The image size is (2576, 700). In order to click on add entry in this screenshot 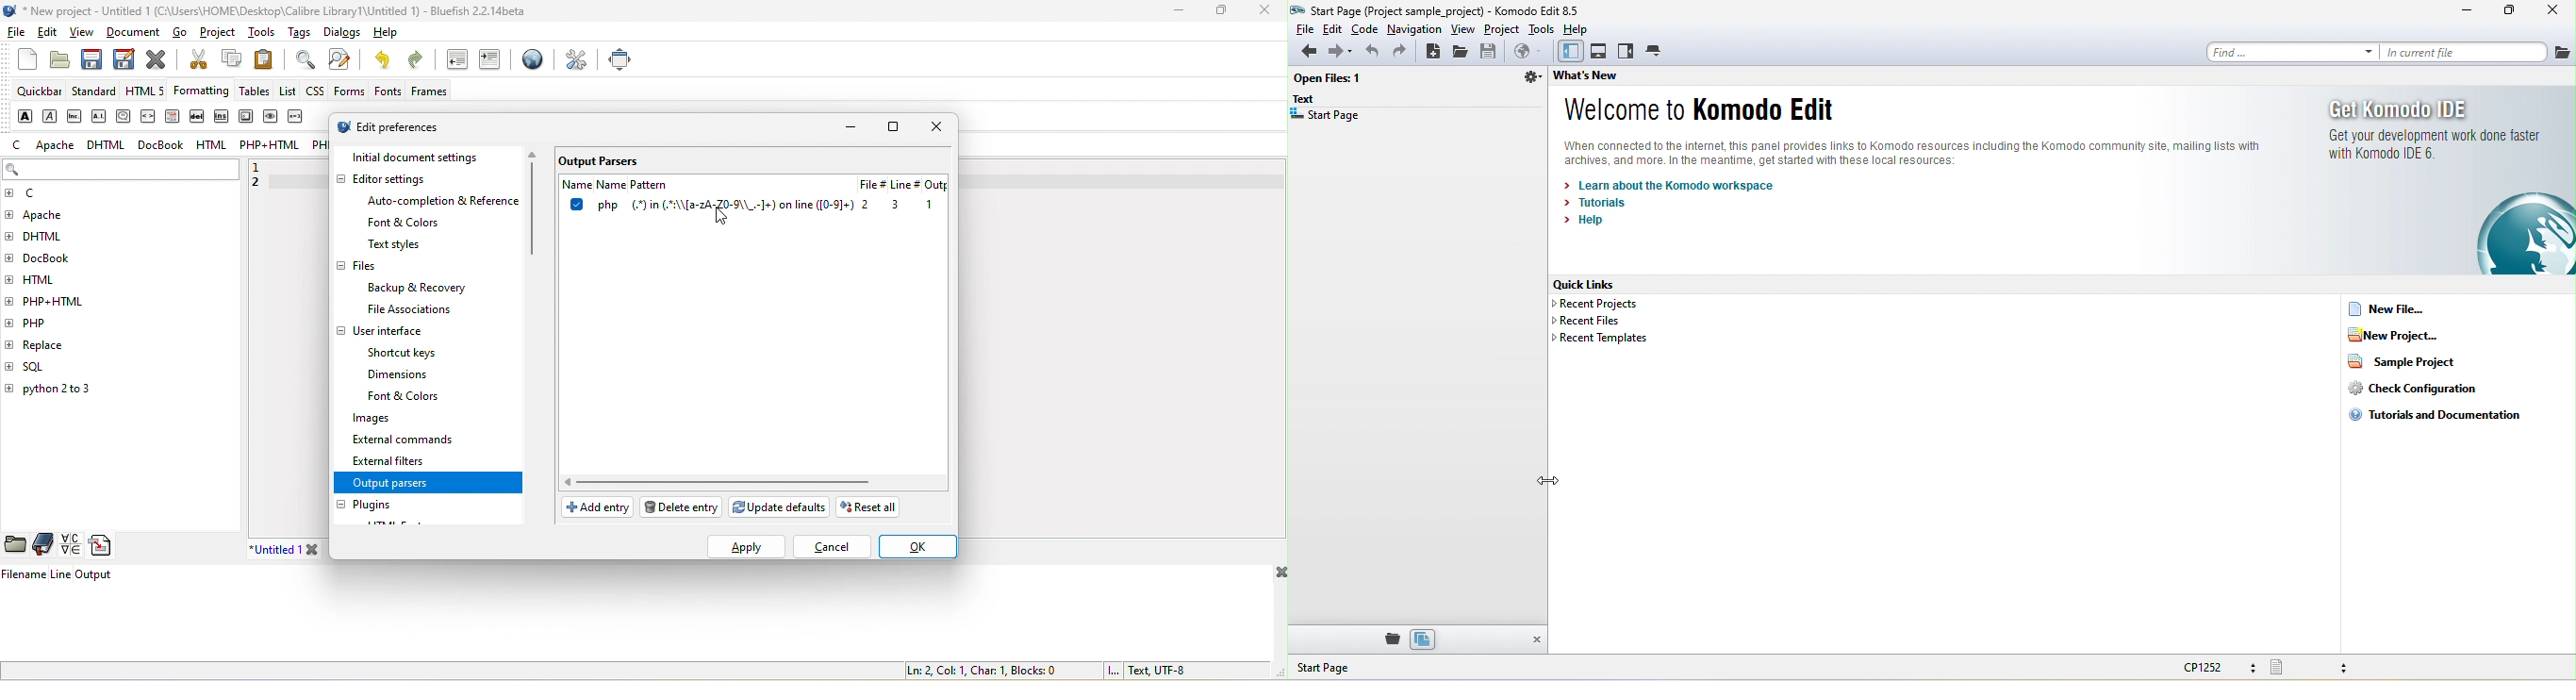, I will do `click(596, 509)`.